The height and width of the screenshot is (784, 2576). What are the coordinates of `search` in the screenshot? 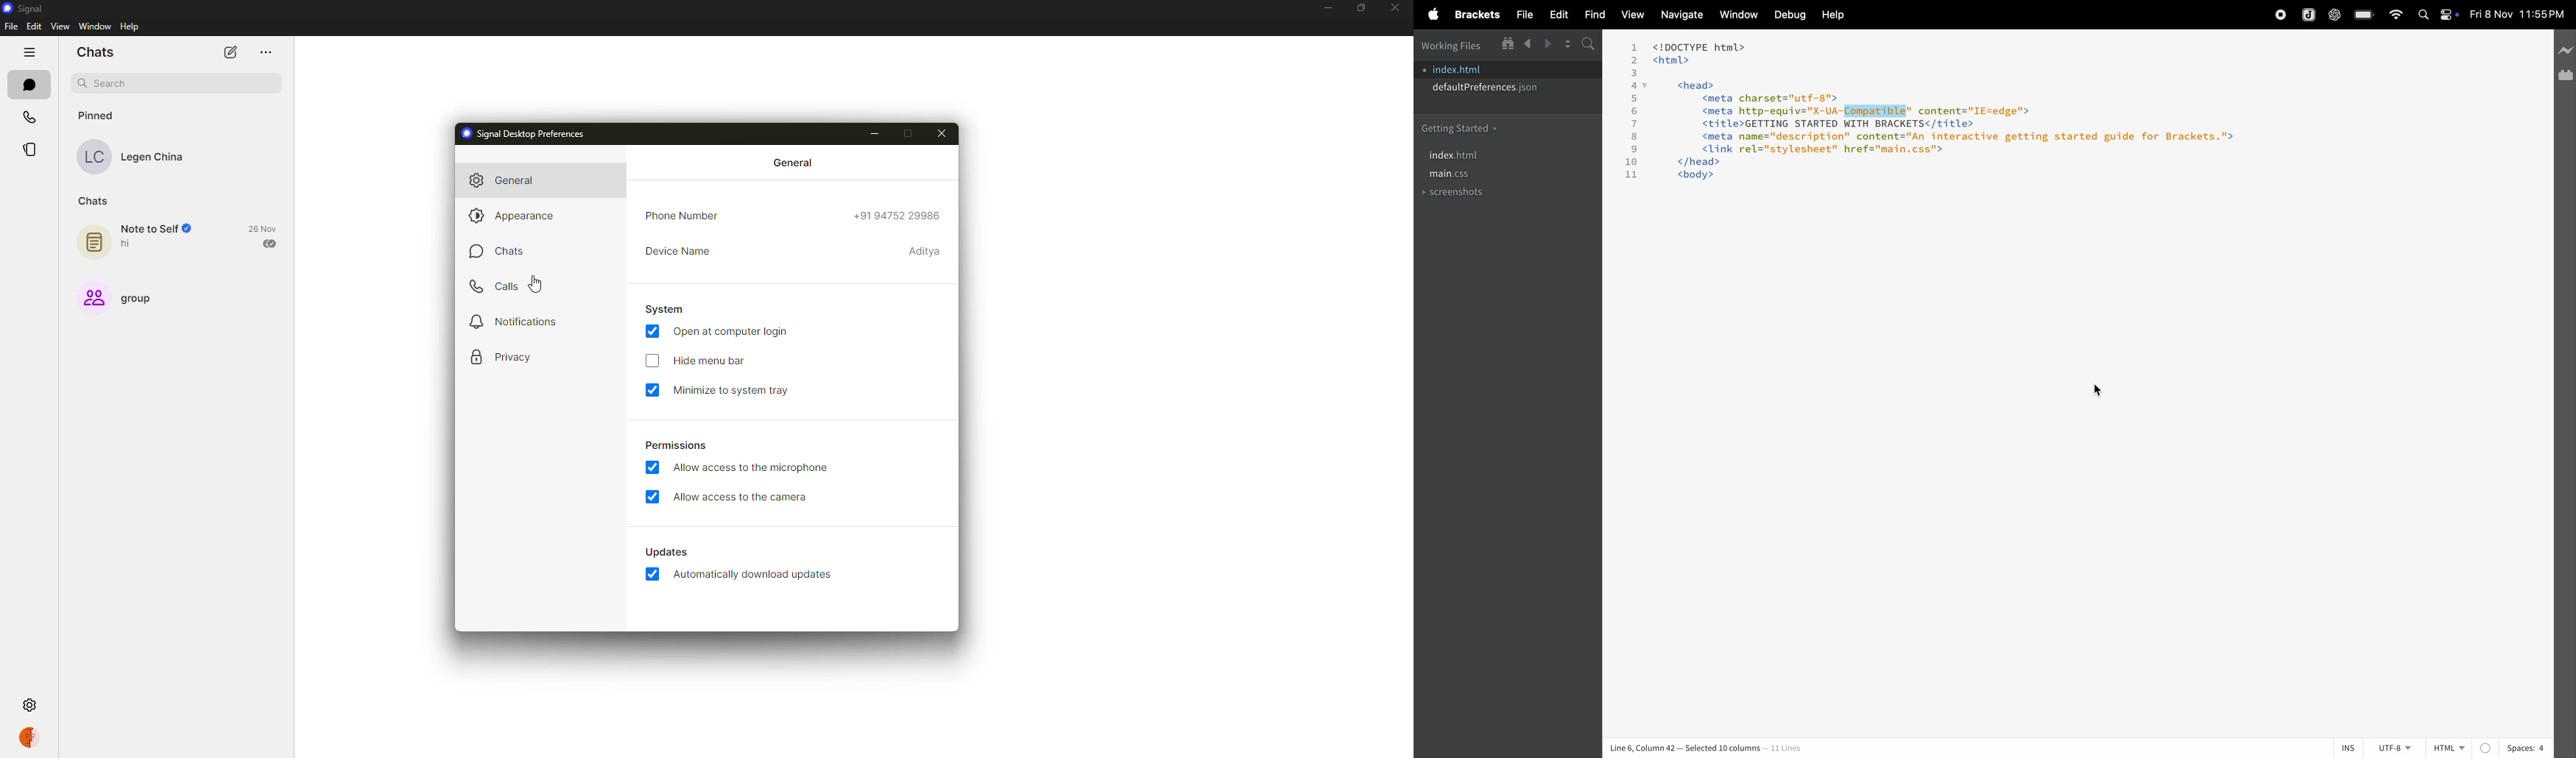 It's located at (1587, 43).